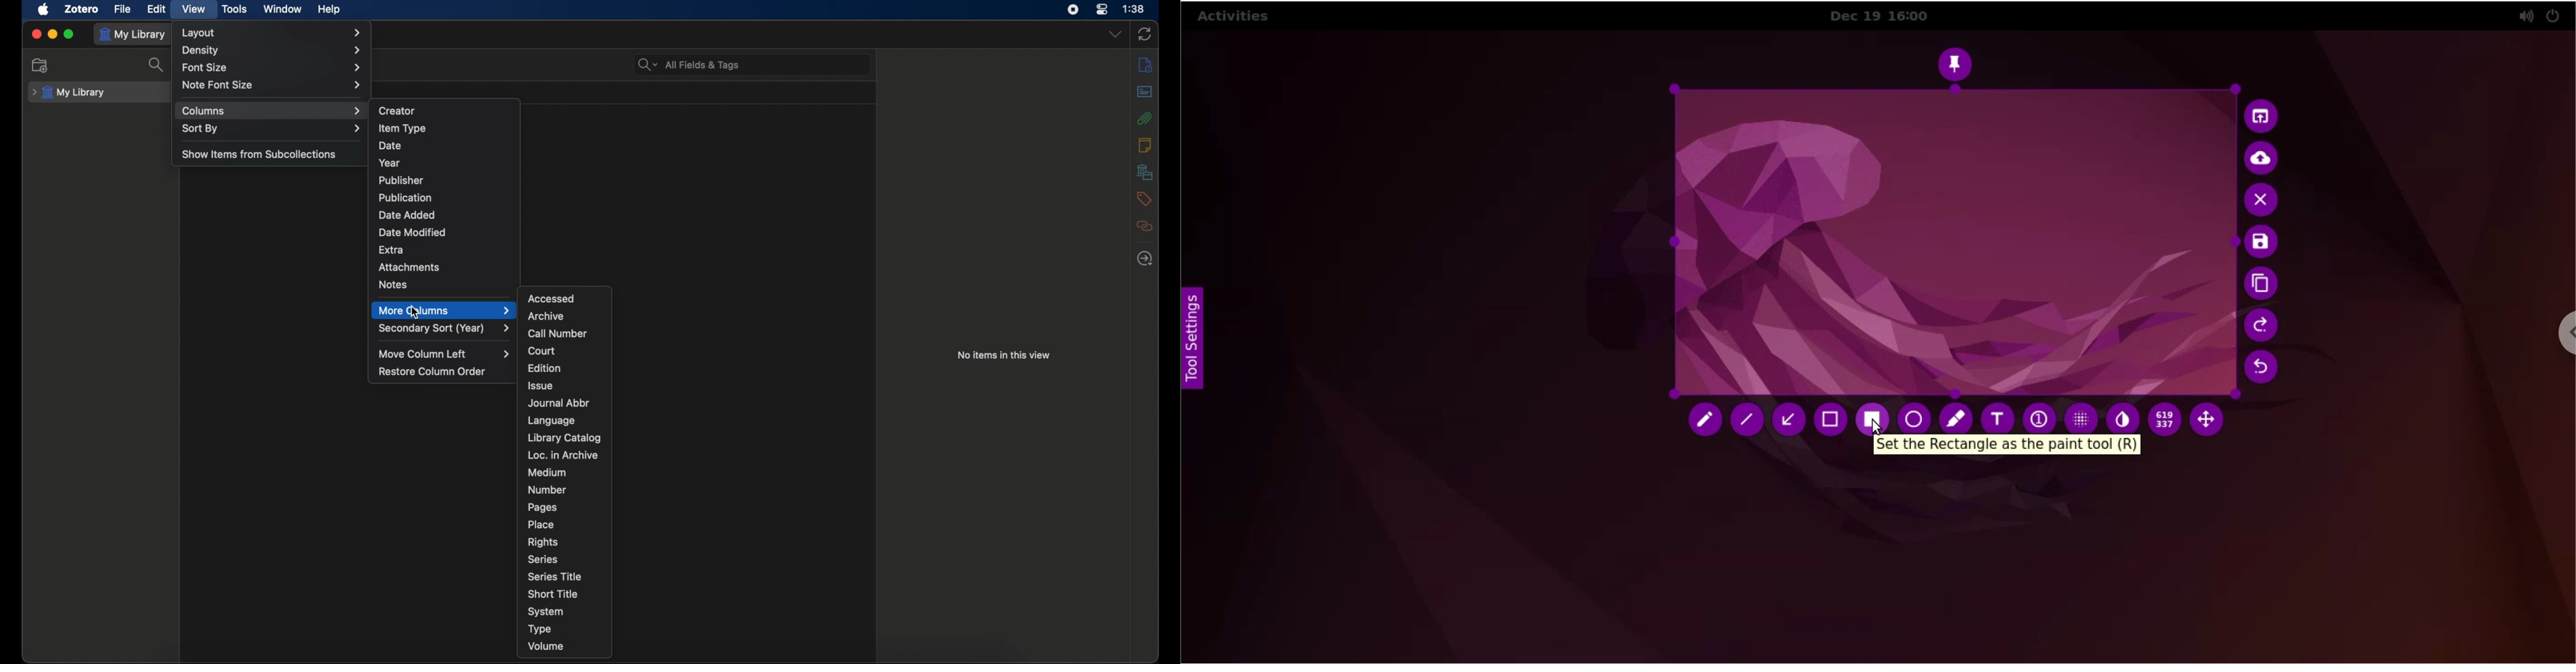 This screenshot has width=2576, height=672. I want to click on close, so click(36, 34).